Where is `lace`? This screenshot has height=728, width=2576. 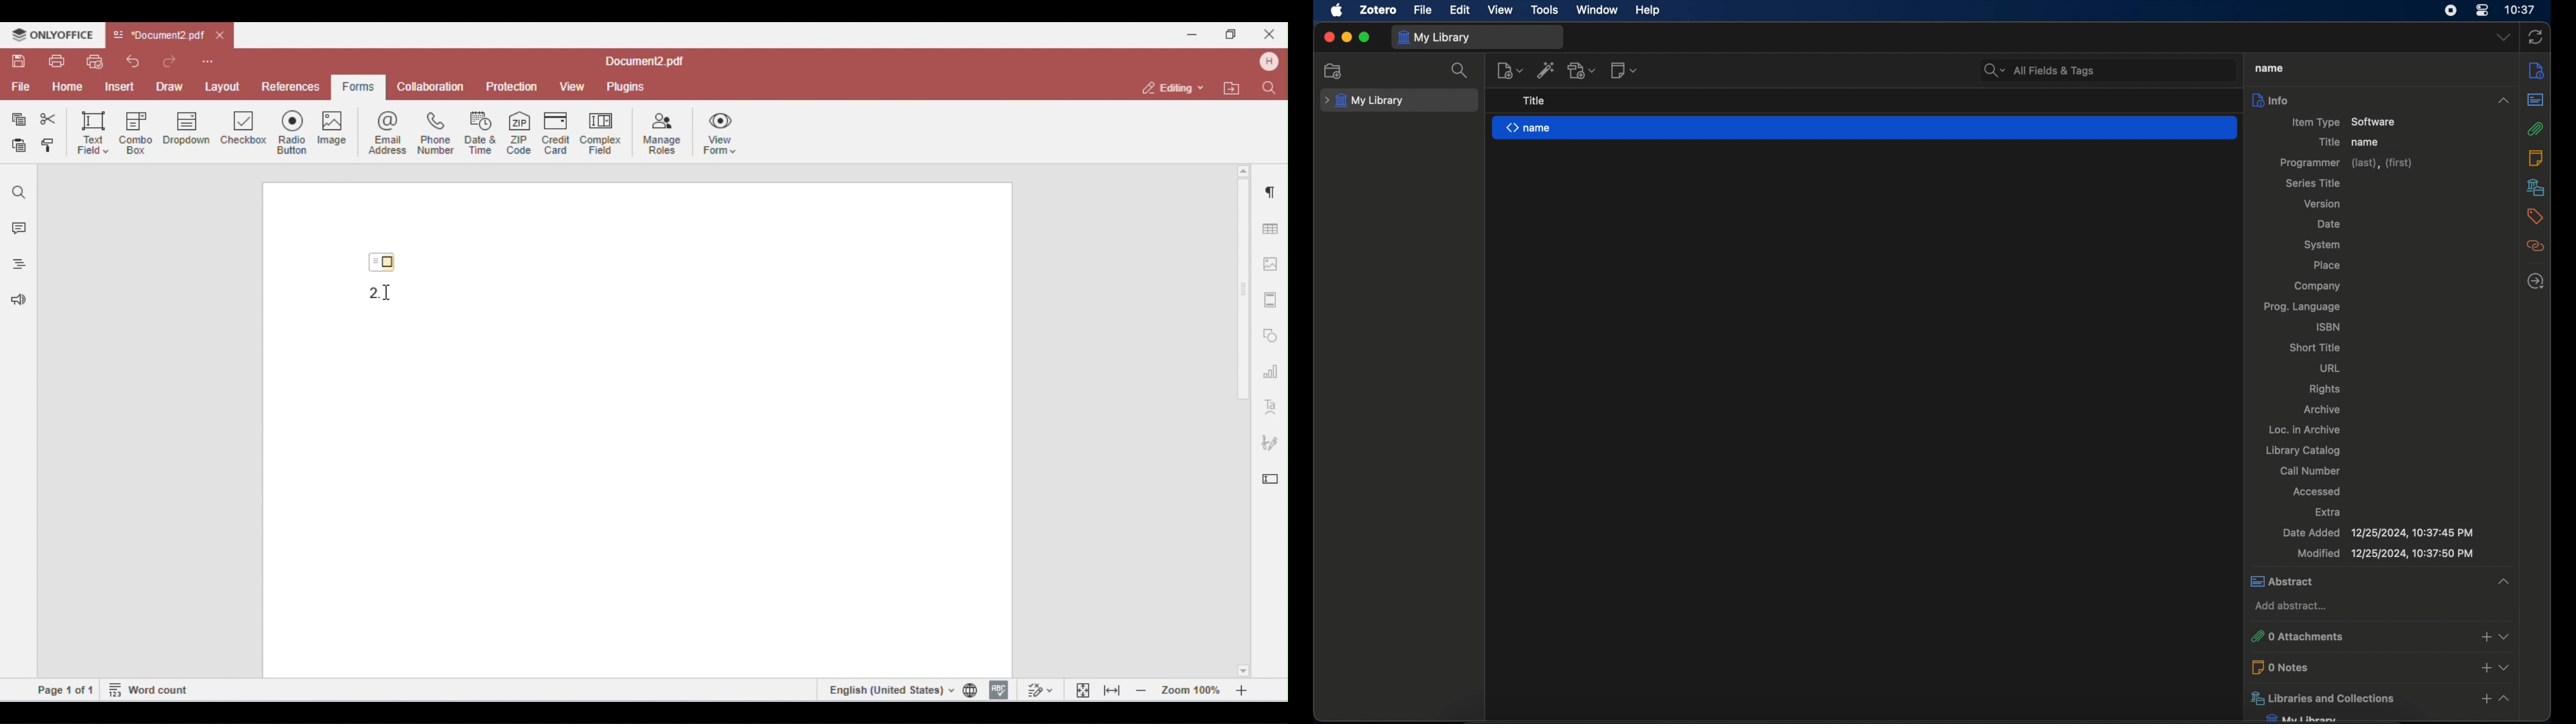 lace is located at coordinates (2326, 265).